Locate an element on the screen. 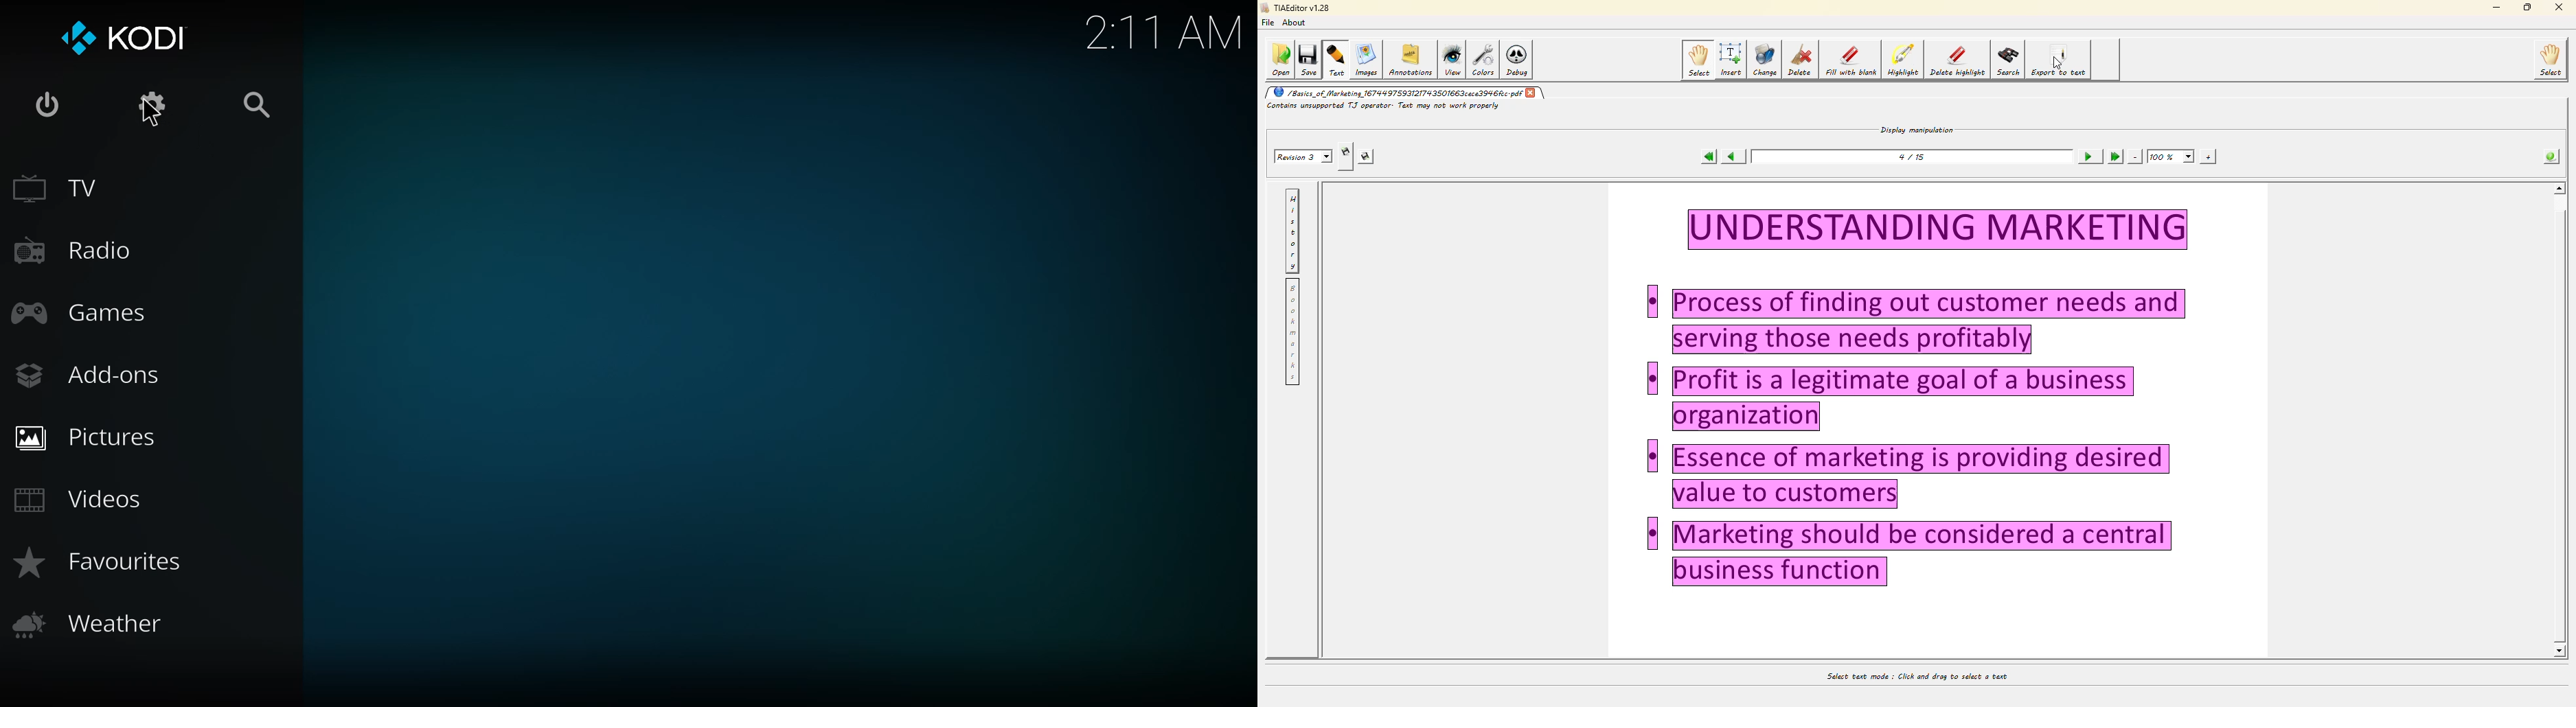 The width and height of the screenshot is (2576, 728). colors is located at coordinates (1483, 60).